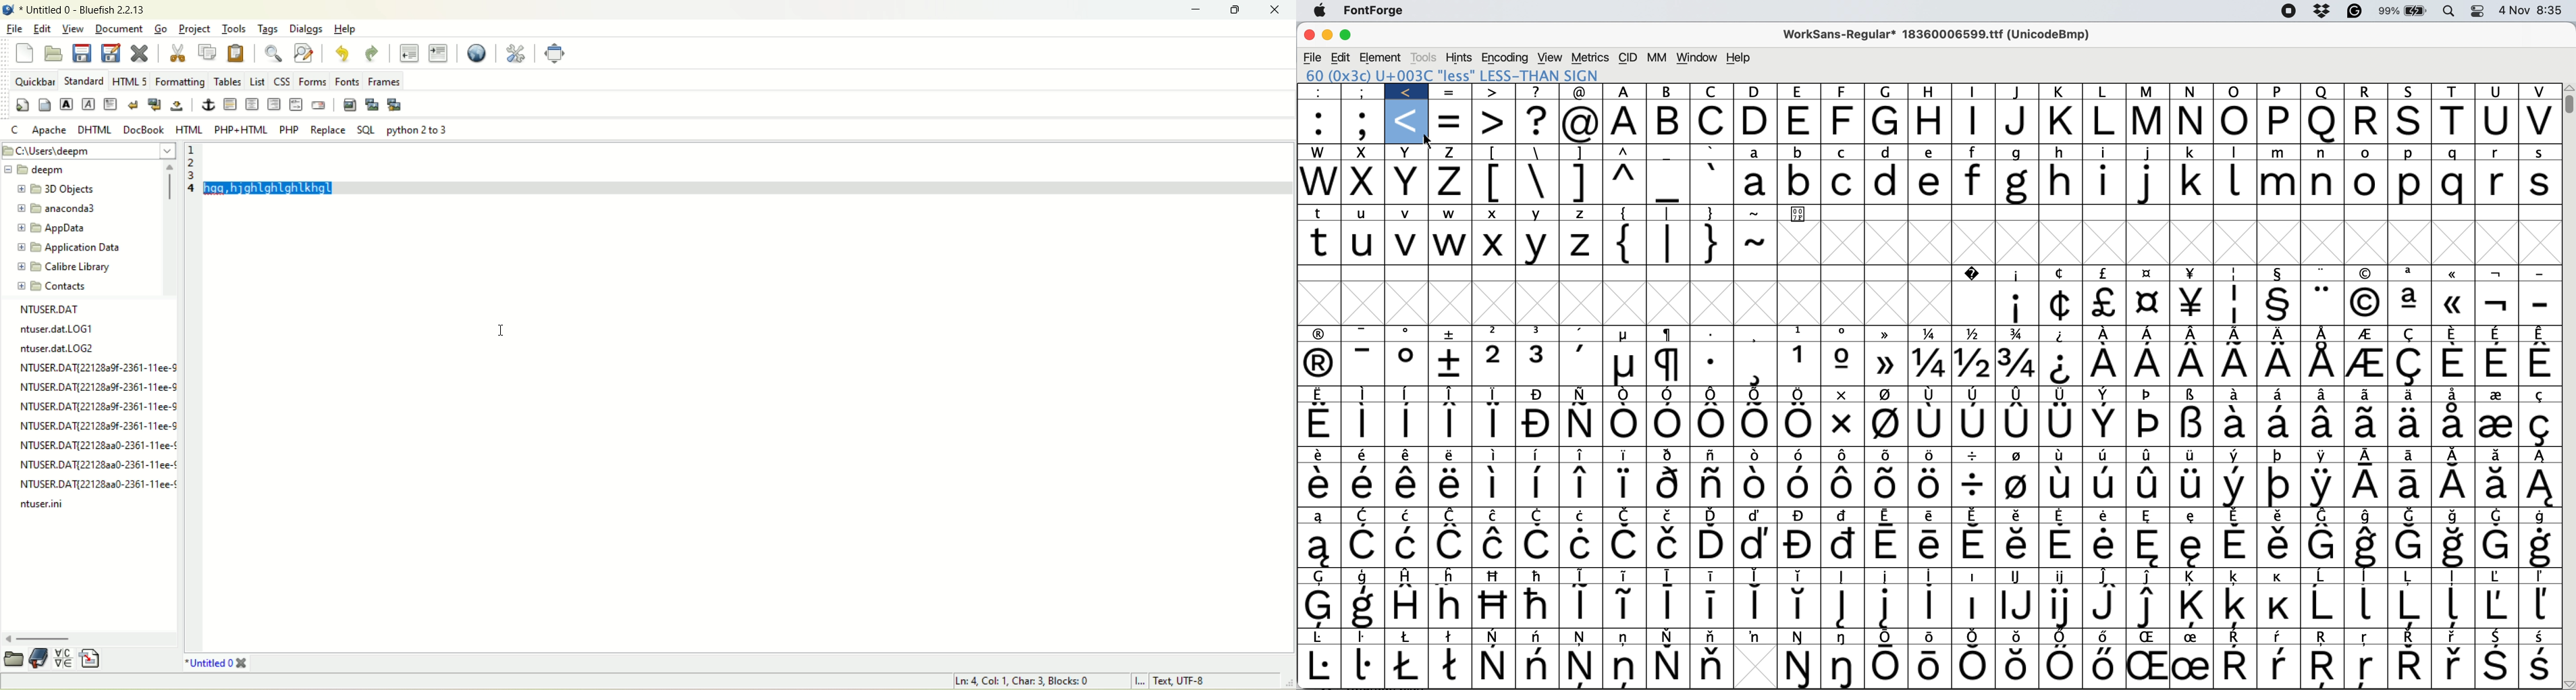 Image resolution: width=2576 pixels, height=700 pixels. What do you see at coordinates (2236, 153) in the screenshot?
I see `l` at bounding box center [2236, 153].